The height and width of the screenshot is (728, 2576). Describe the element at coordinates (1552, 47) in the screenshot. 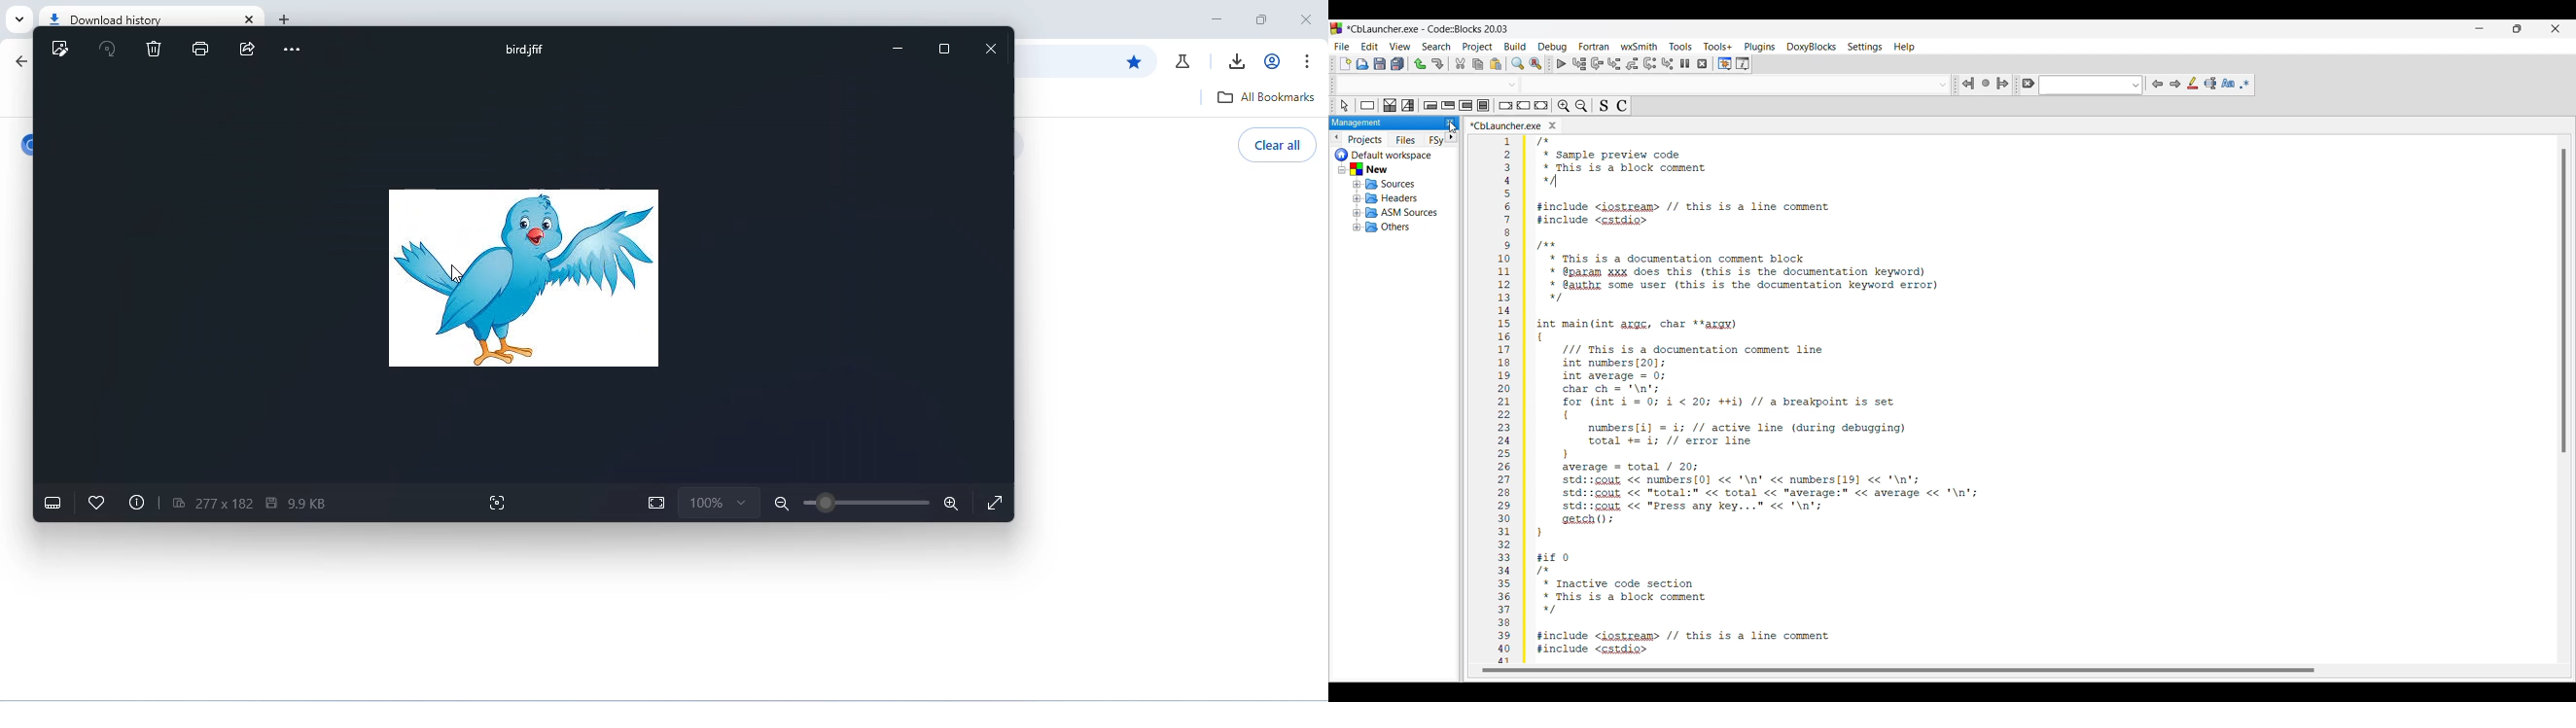

I see `Debug menu` at that location.